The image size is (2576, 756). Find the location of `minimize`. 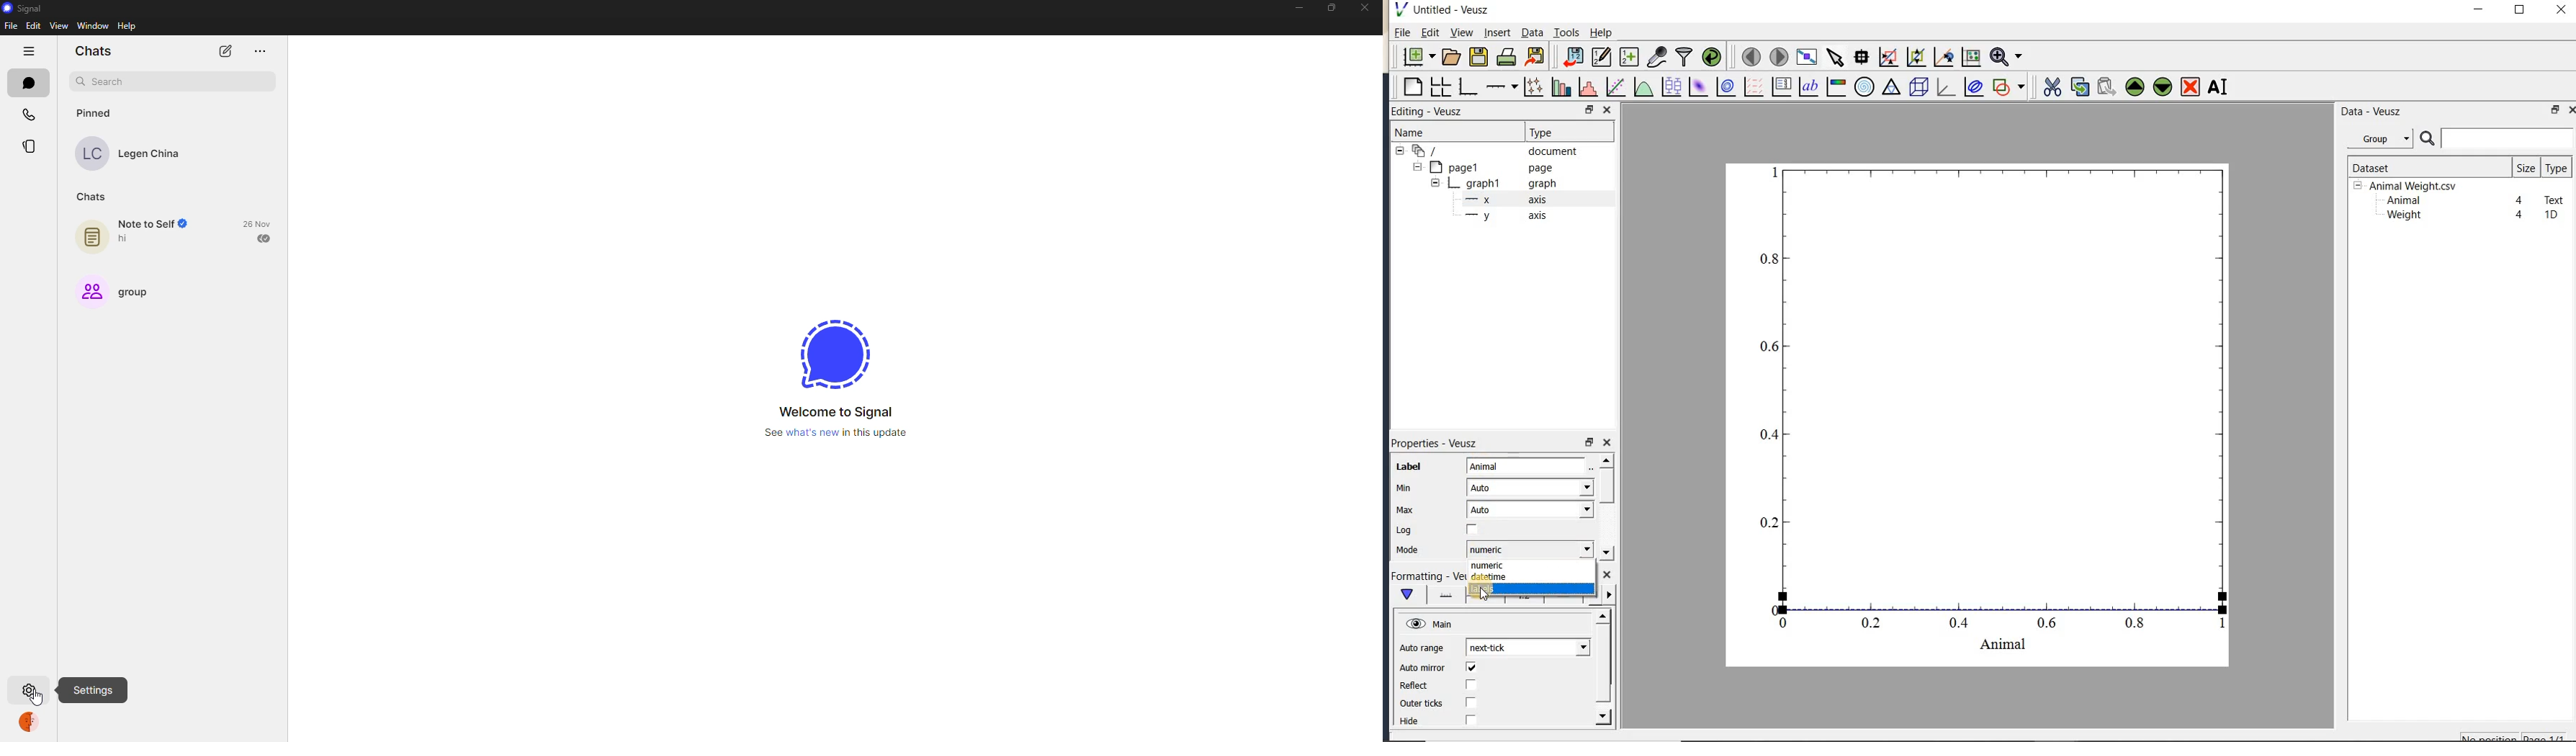

minimize is located at coordinates (1296, 8).